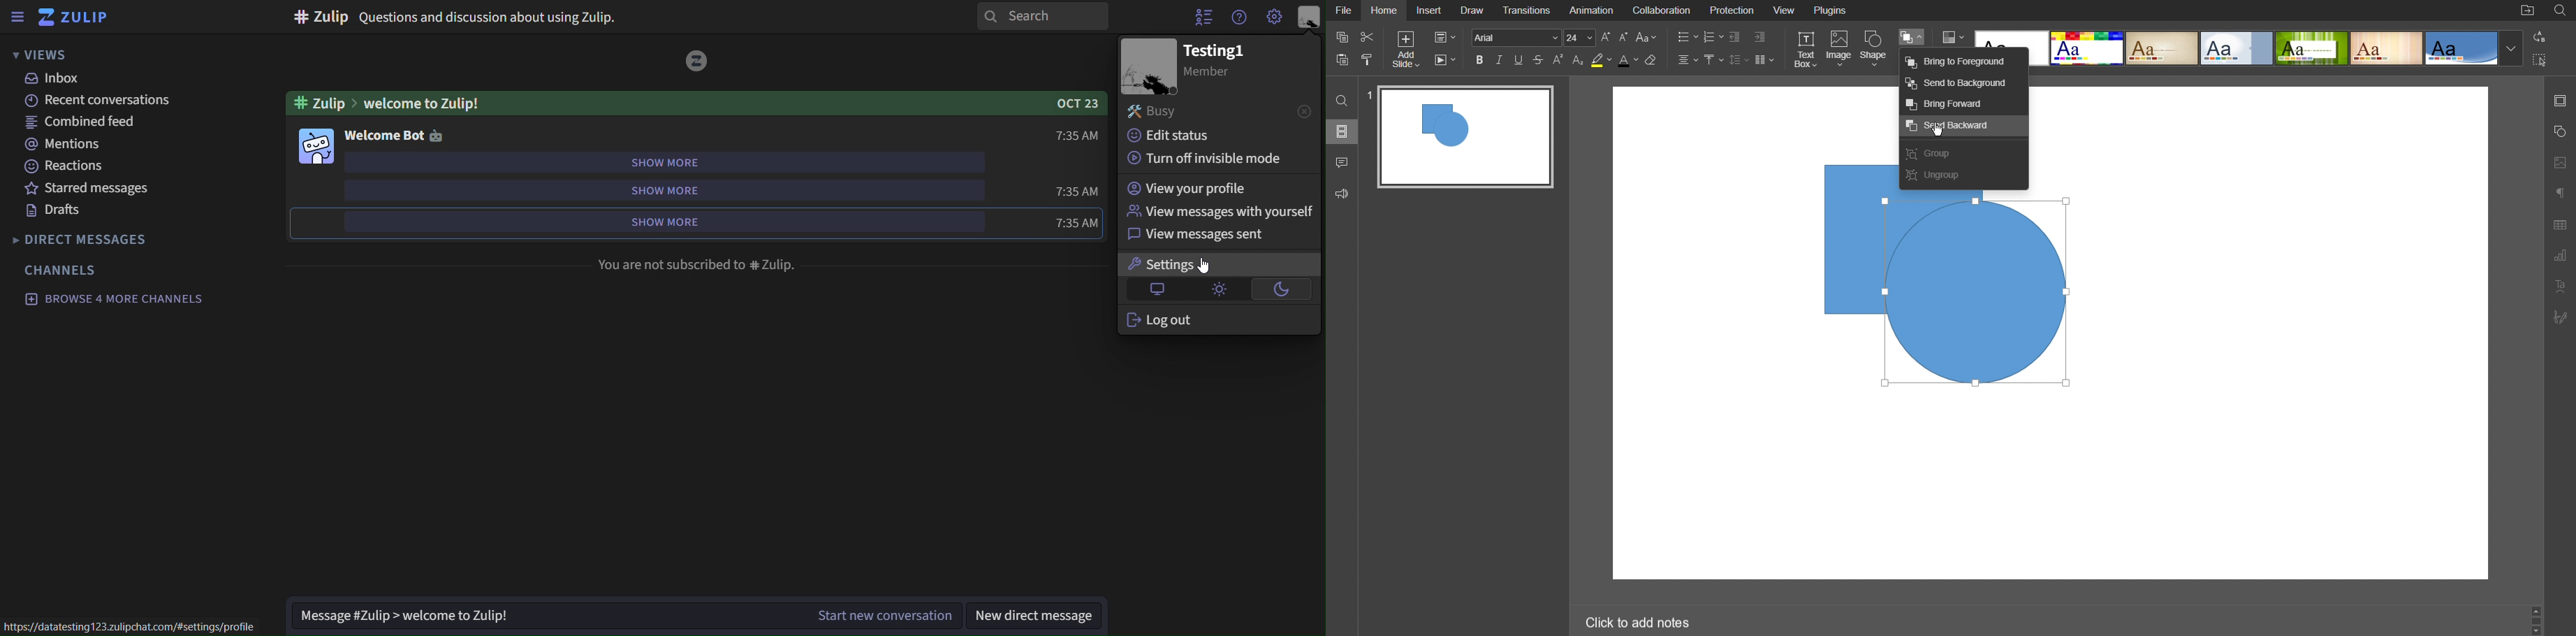 This screenshot has width=2576, height=644. What do you see at coordinates (108, 102) in the screenshot?
I see `recent conversations` at bounding box center [108, 102].